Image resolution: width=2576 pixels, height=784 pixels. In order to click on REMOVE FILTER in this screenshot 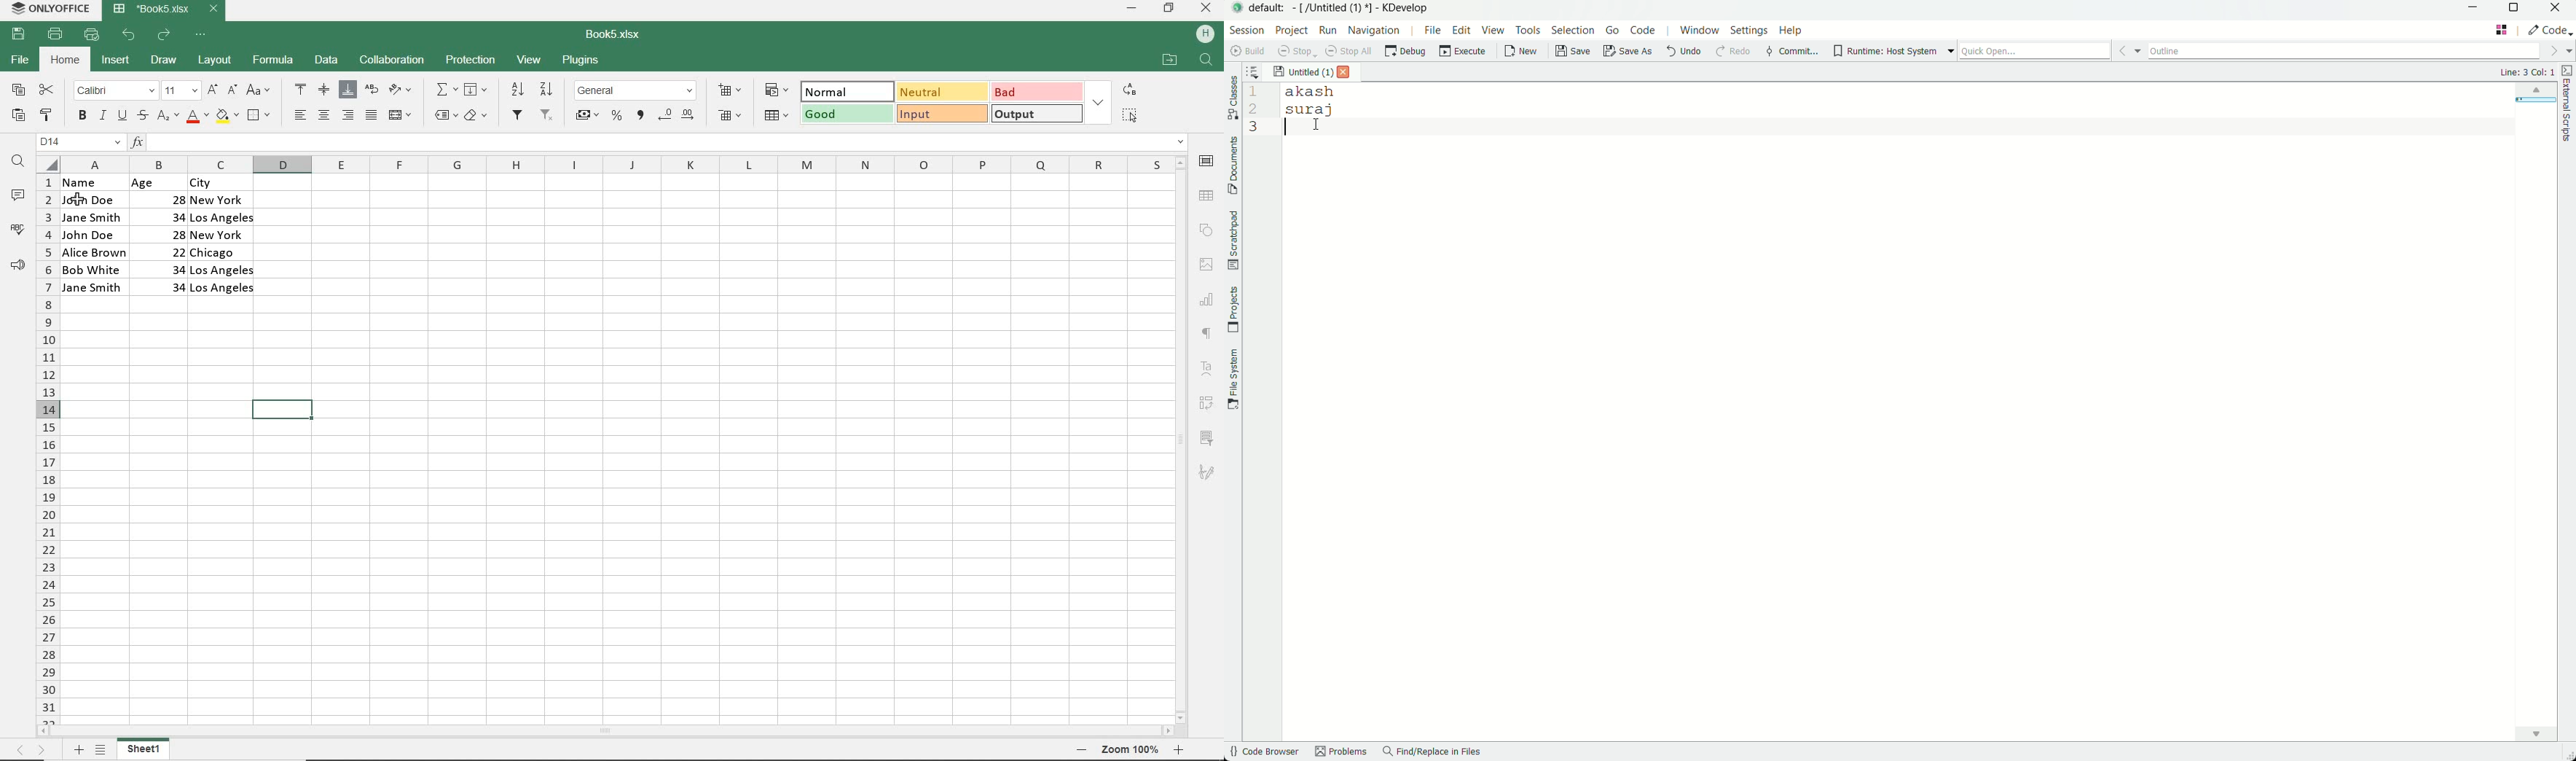, I will do `click(548, 114)`.